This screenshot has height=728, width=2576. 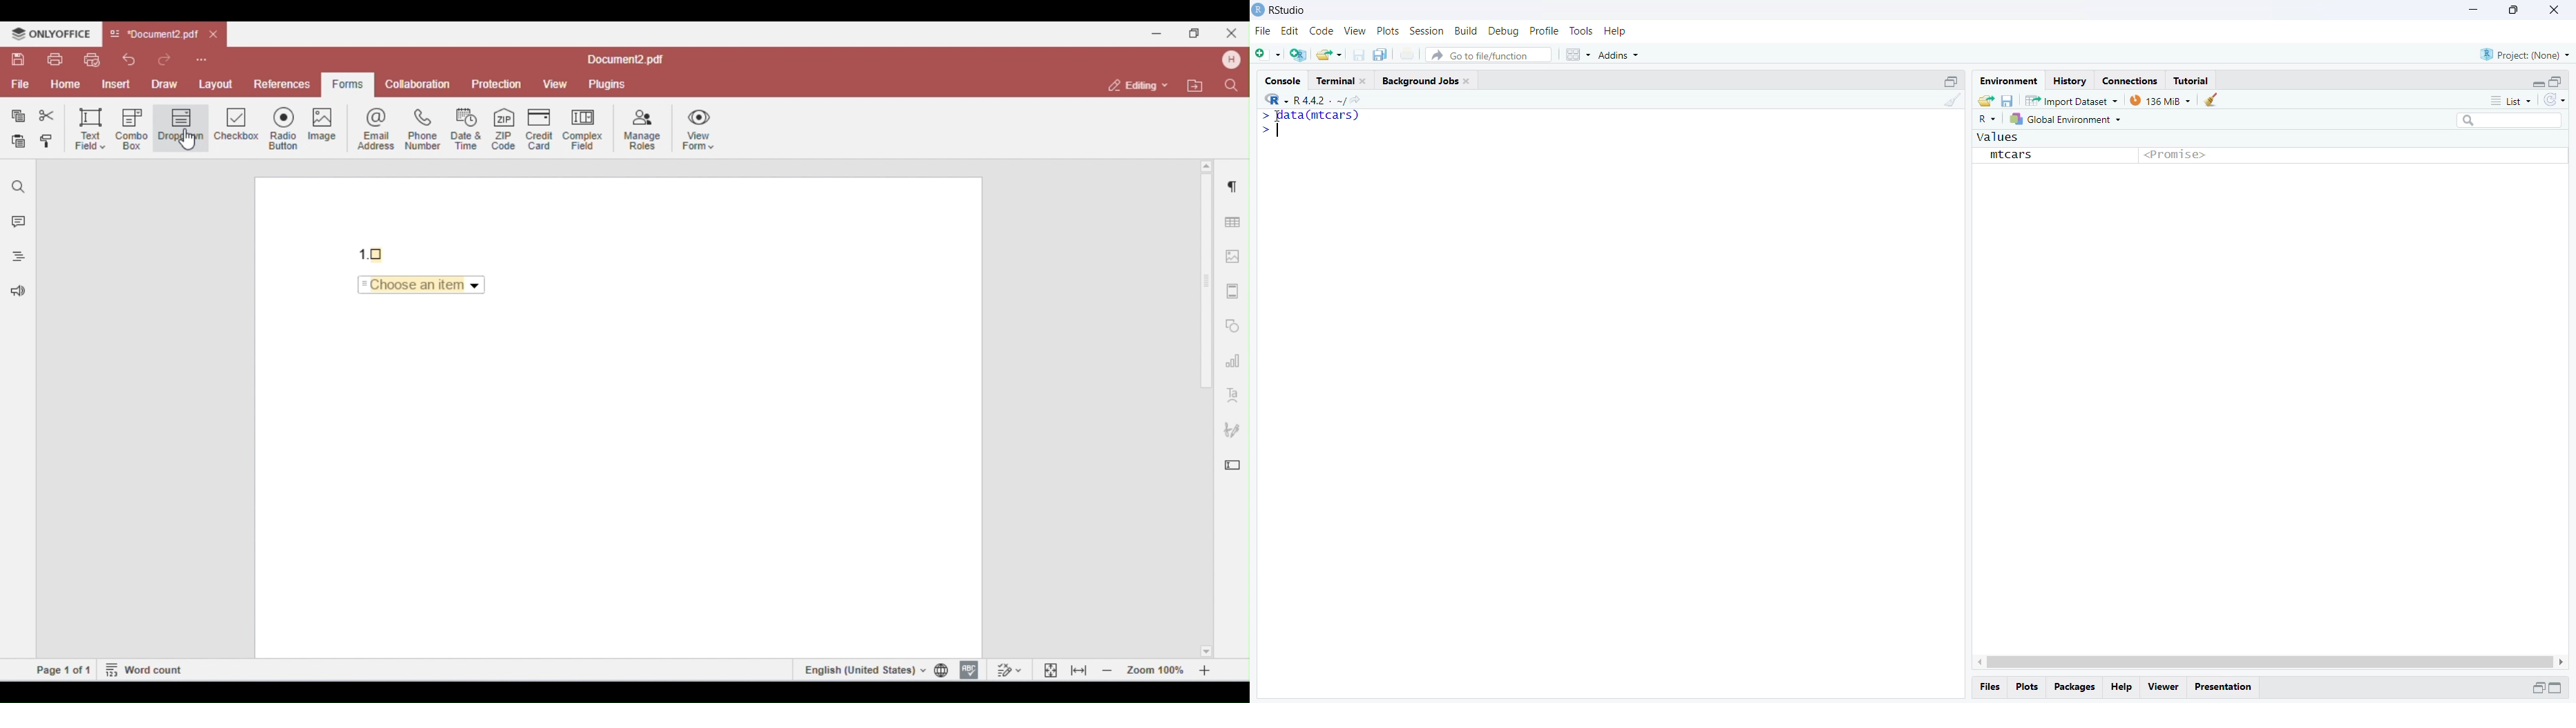 I want to click on Connections, so click(x=2129, y=79).